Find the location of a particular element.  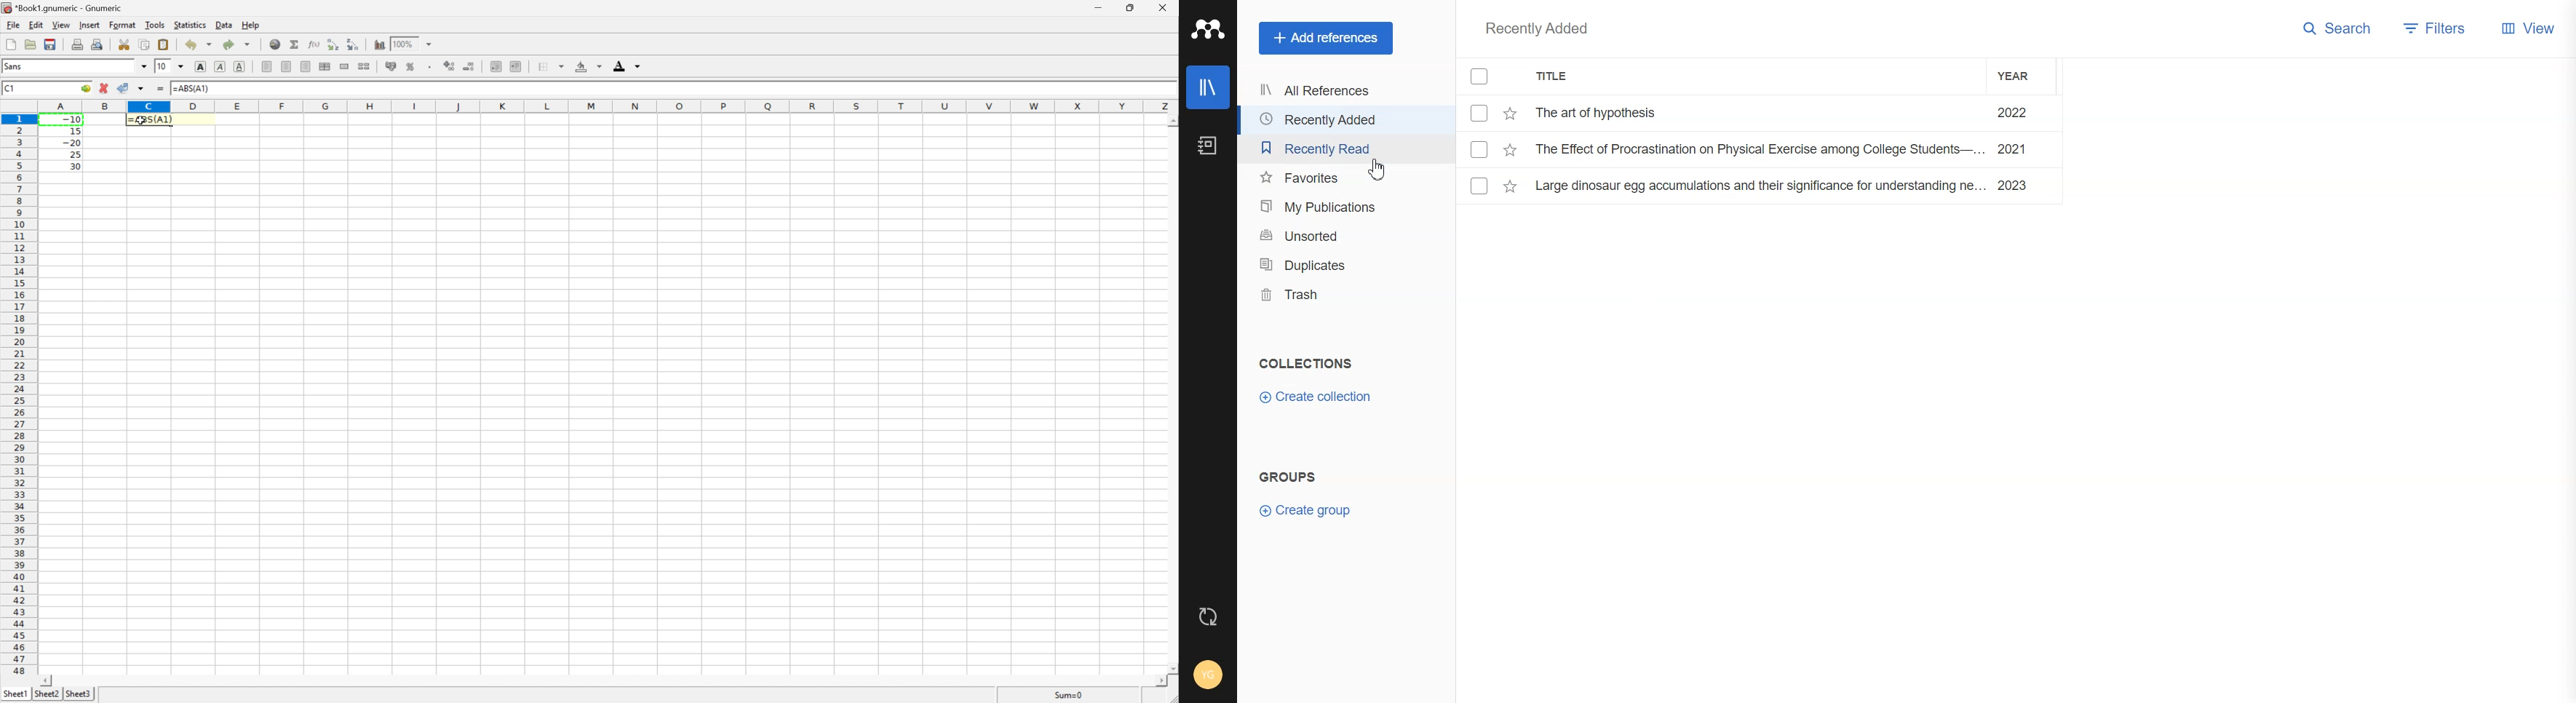

Edit is located at coordinates (37, 23).